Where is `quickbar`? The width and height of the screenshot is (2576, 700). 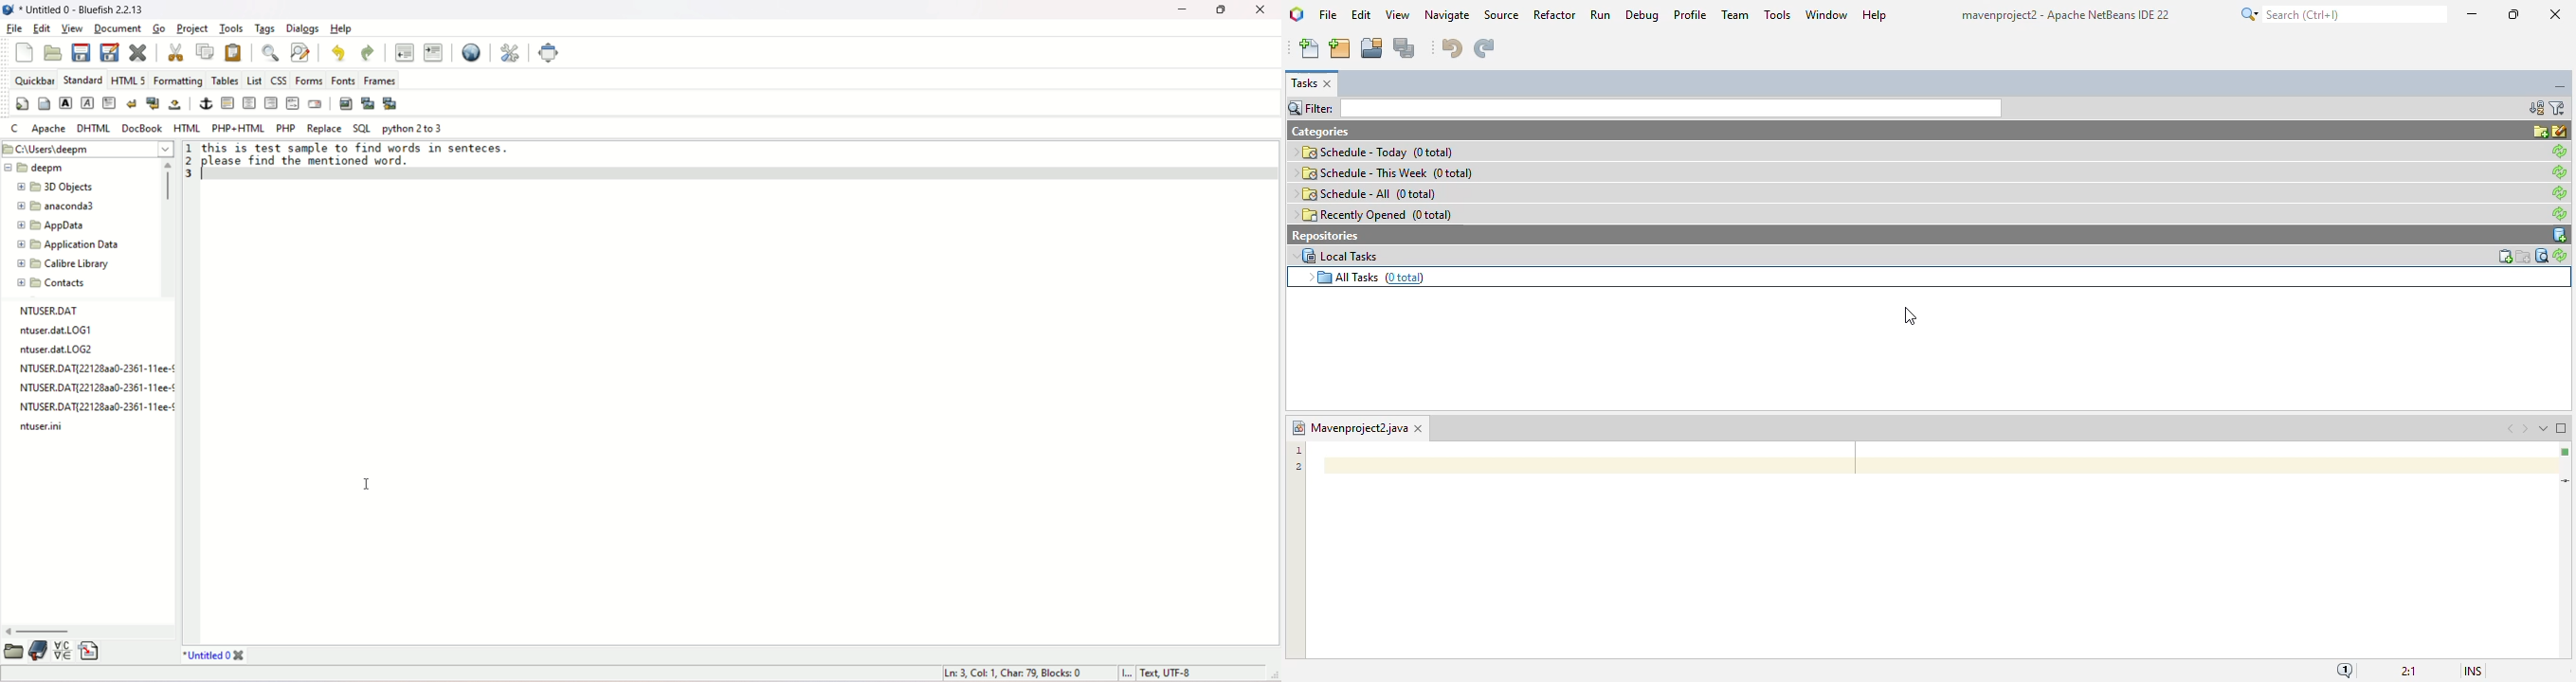 quickbar is located at coordinates (35, 80).